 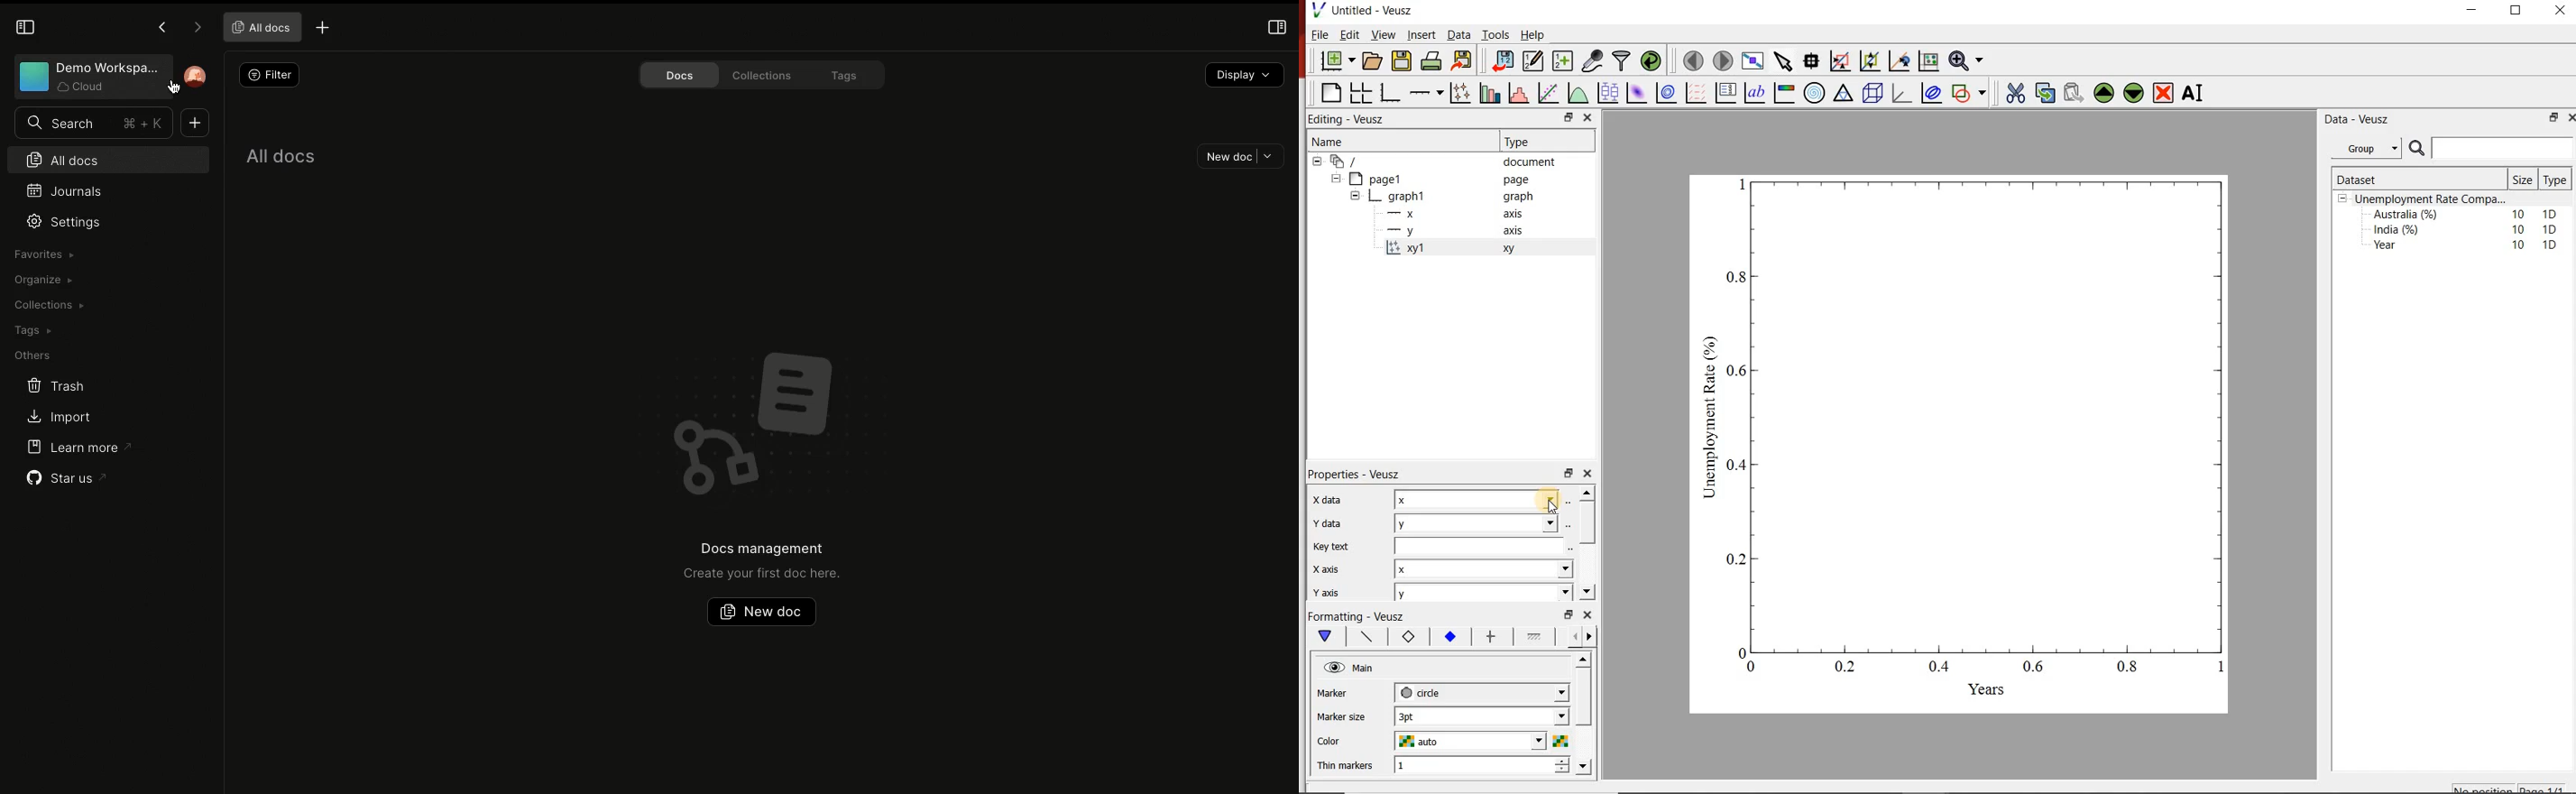 I want to click on Open right panel, so click(x=1276, y=27).